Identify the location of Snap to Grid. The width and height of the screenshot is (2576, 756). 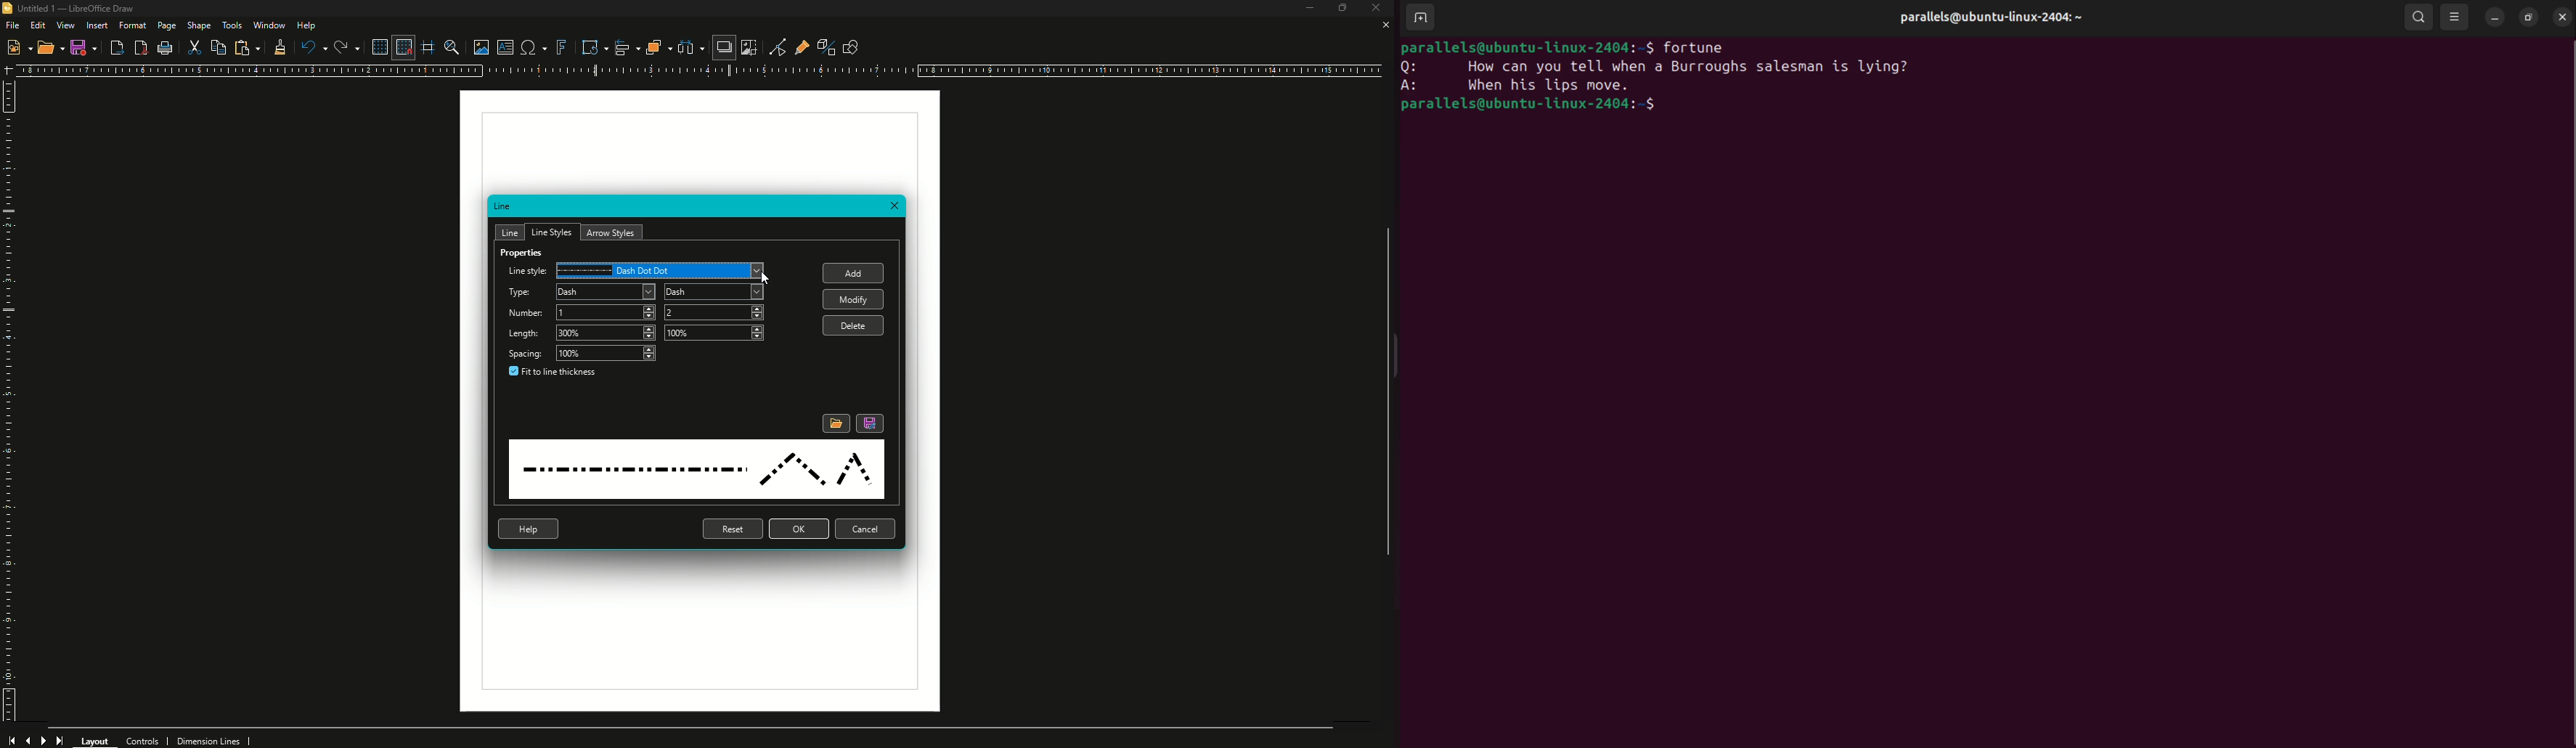
(402, 47).